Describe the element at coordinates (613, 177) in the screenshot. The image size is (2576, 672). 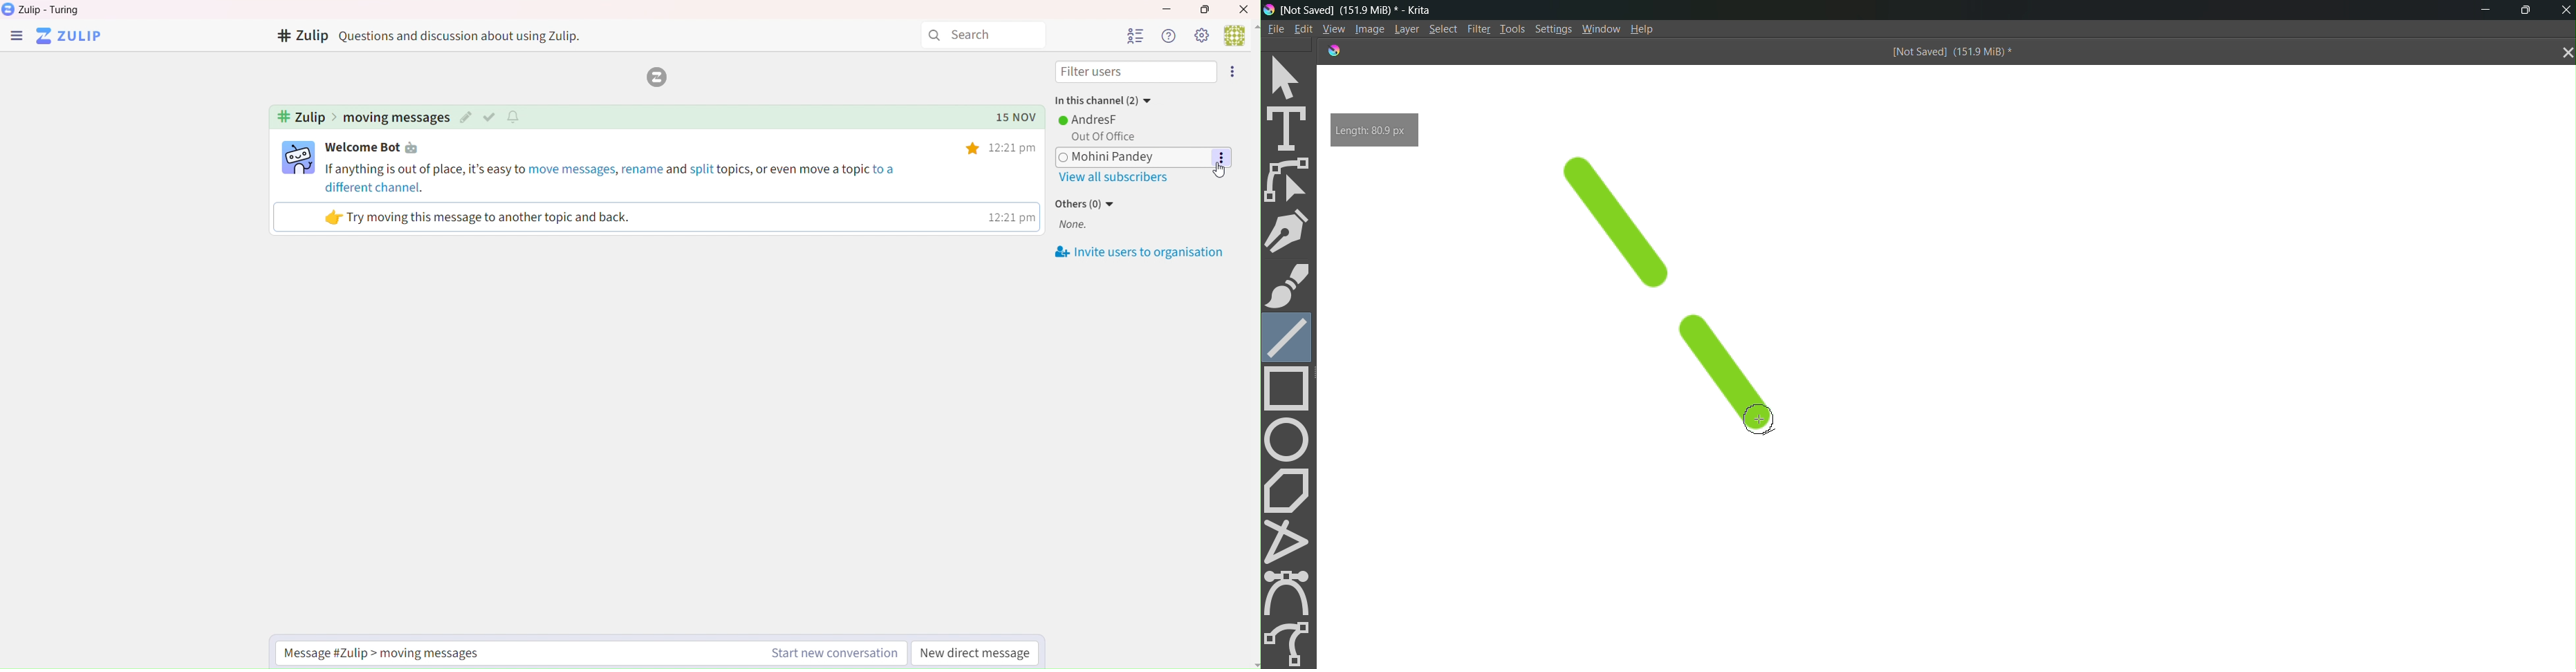
I see `If anything is out of place, it’s easy to move messages, rename and split topics, or even move a topic to a
different channel.` at that location.